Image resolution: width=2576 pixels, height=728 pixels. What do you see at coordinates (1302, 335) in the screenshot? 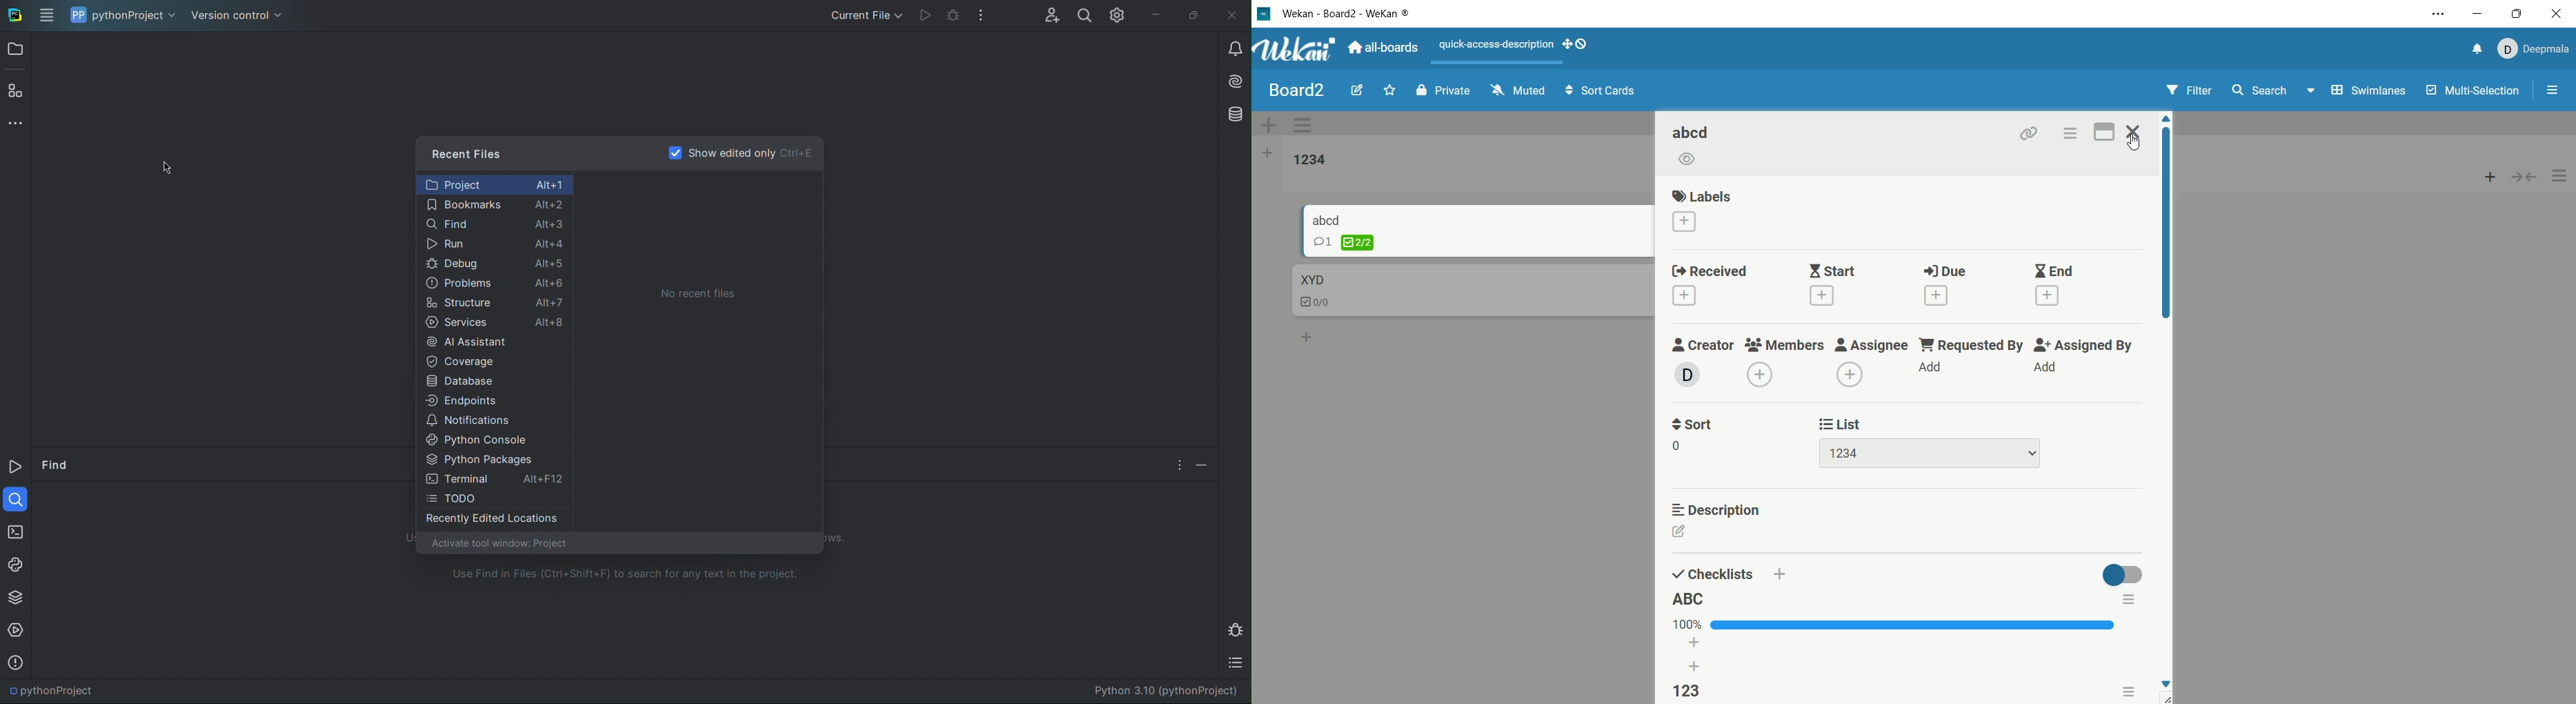
I see `add` at bounding box center [1302, 335].